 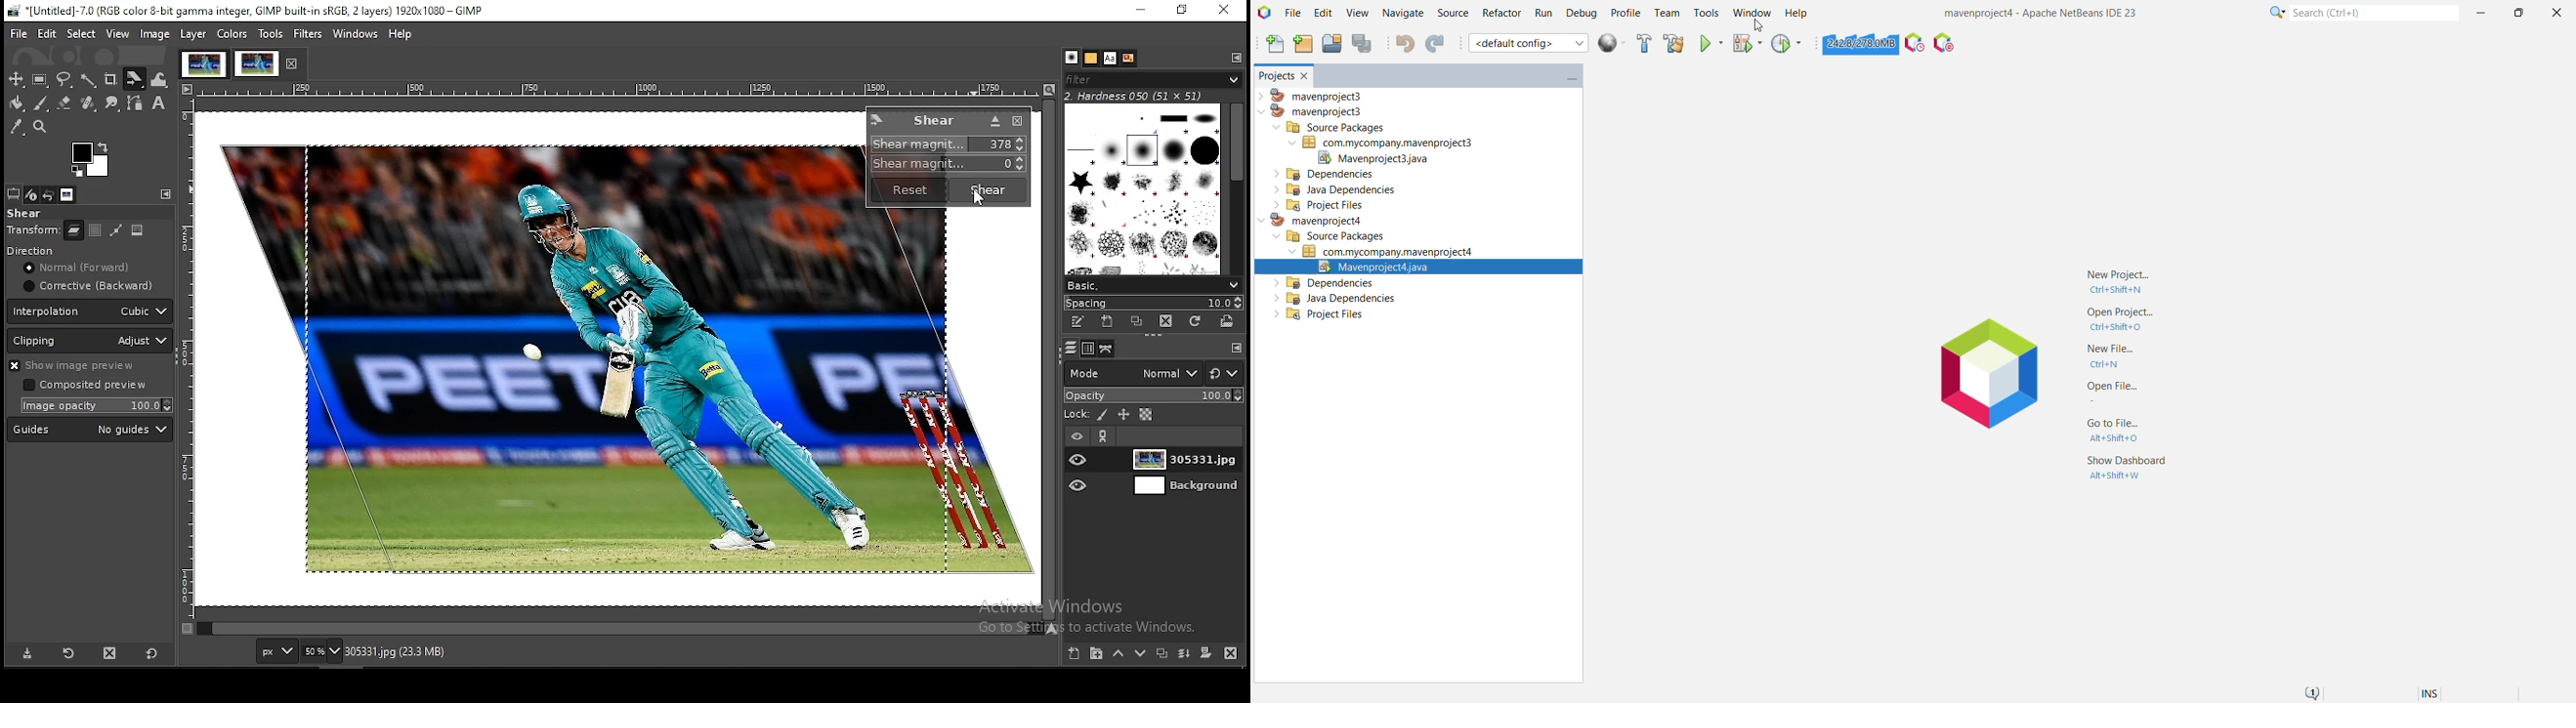 What do you see at coordinates (1136, 321) in the screenshot?
I see `duplicate this brush` at bounding box center [1136, 321].